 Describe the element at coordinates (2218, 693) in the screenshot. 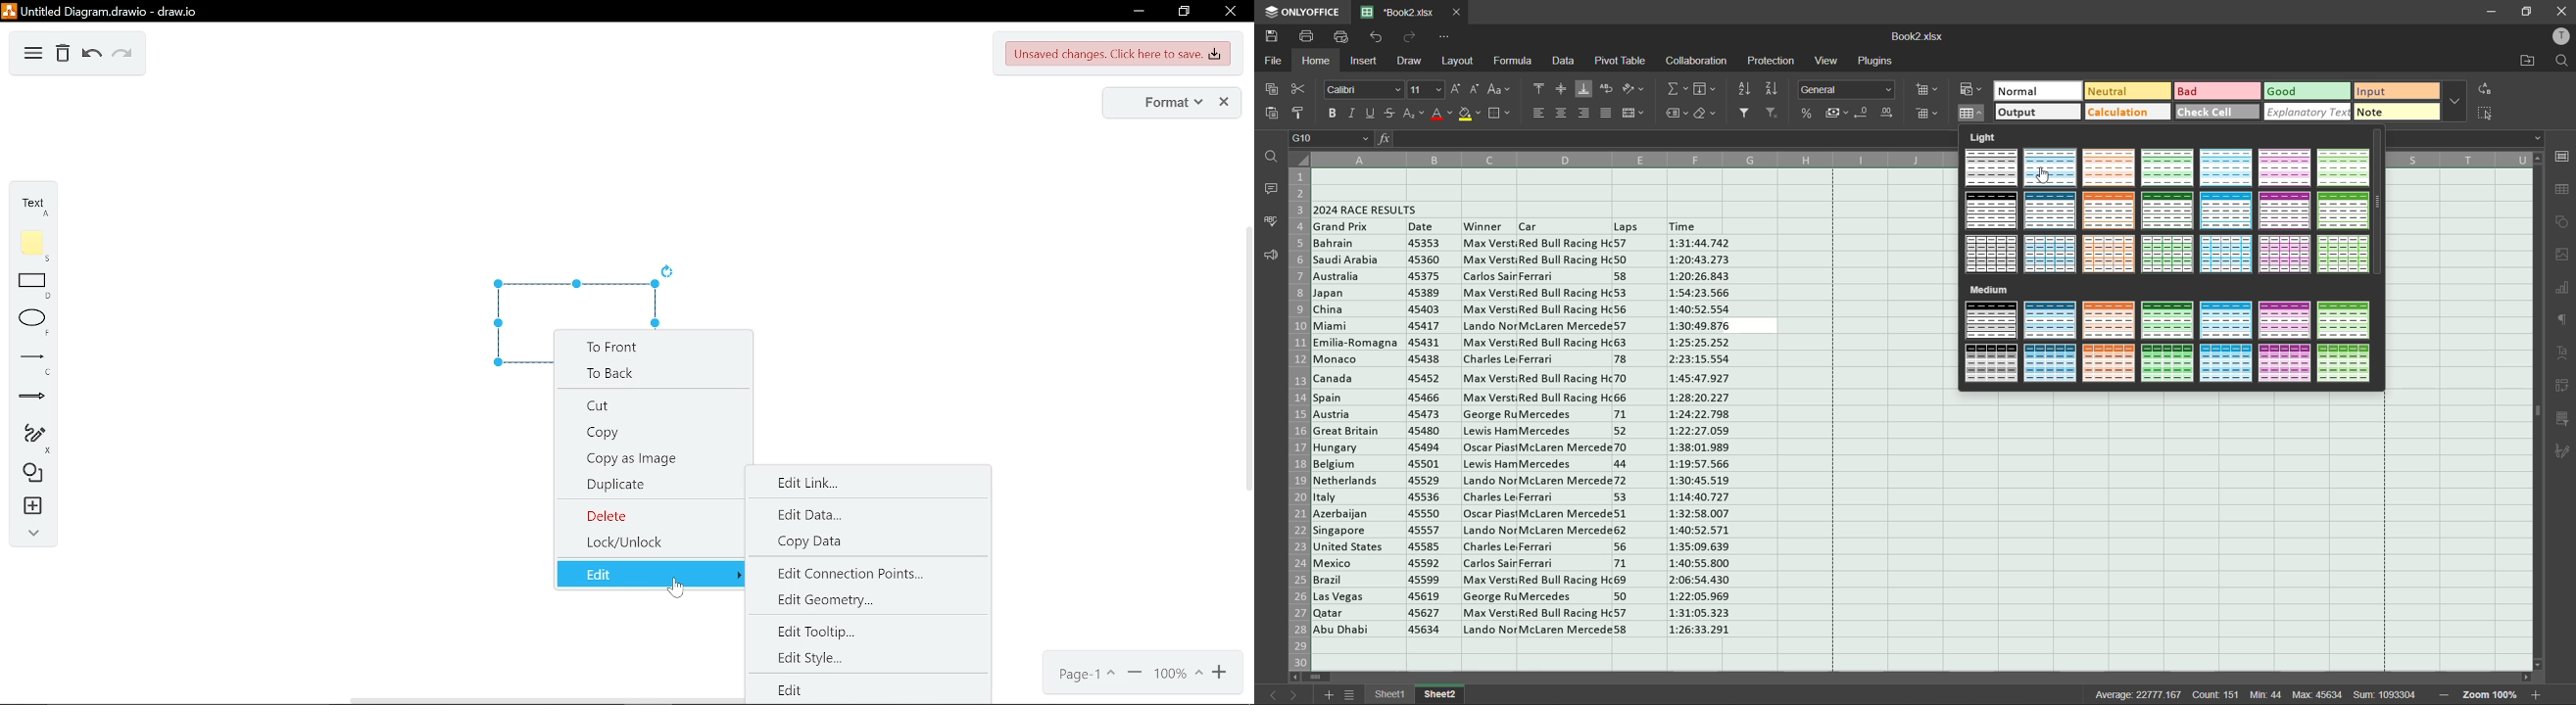

I see `count` at that location.